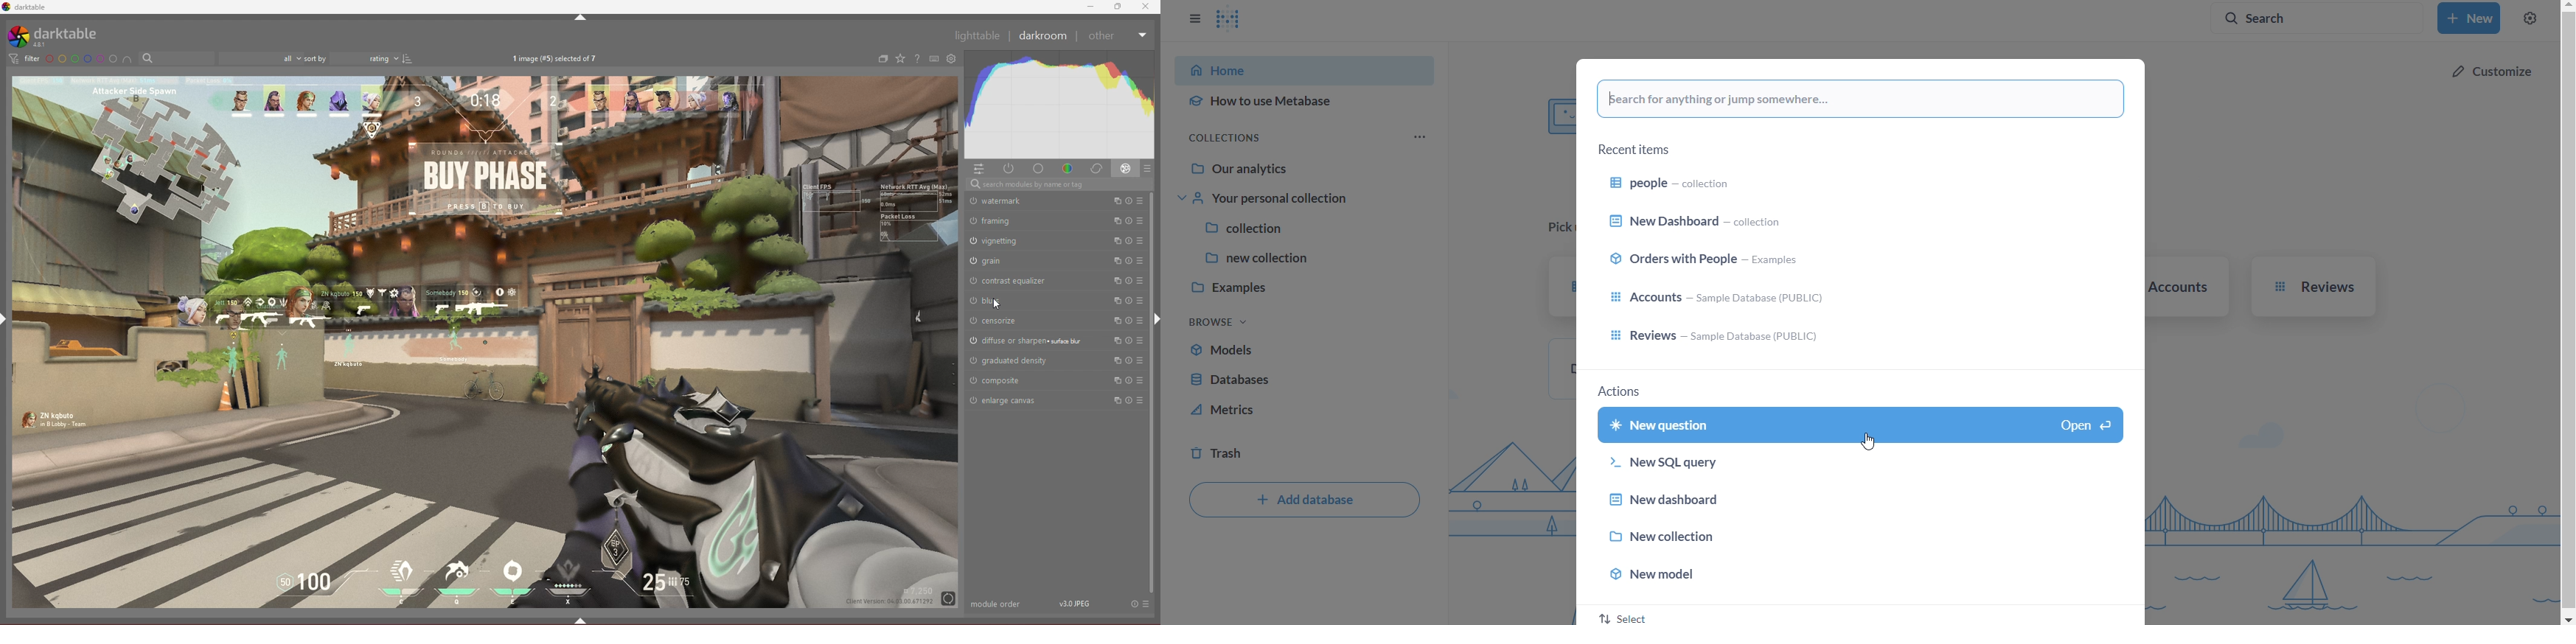 The height and width of the screenshot is (644, 2576). I want to click on censorize, so click(1020, 321).